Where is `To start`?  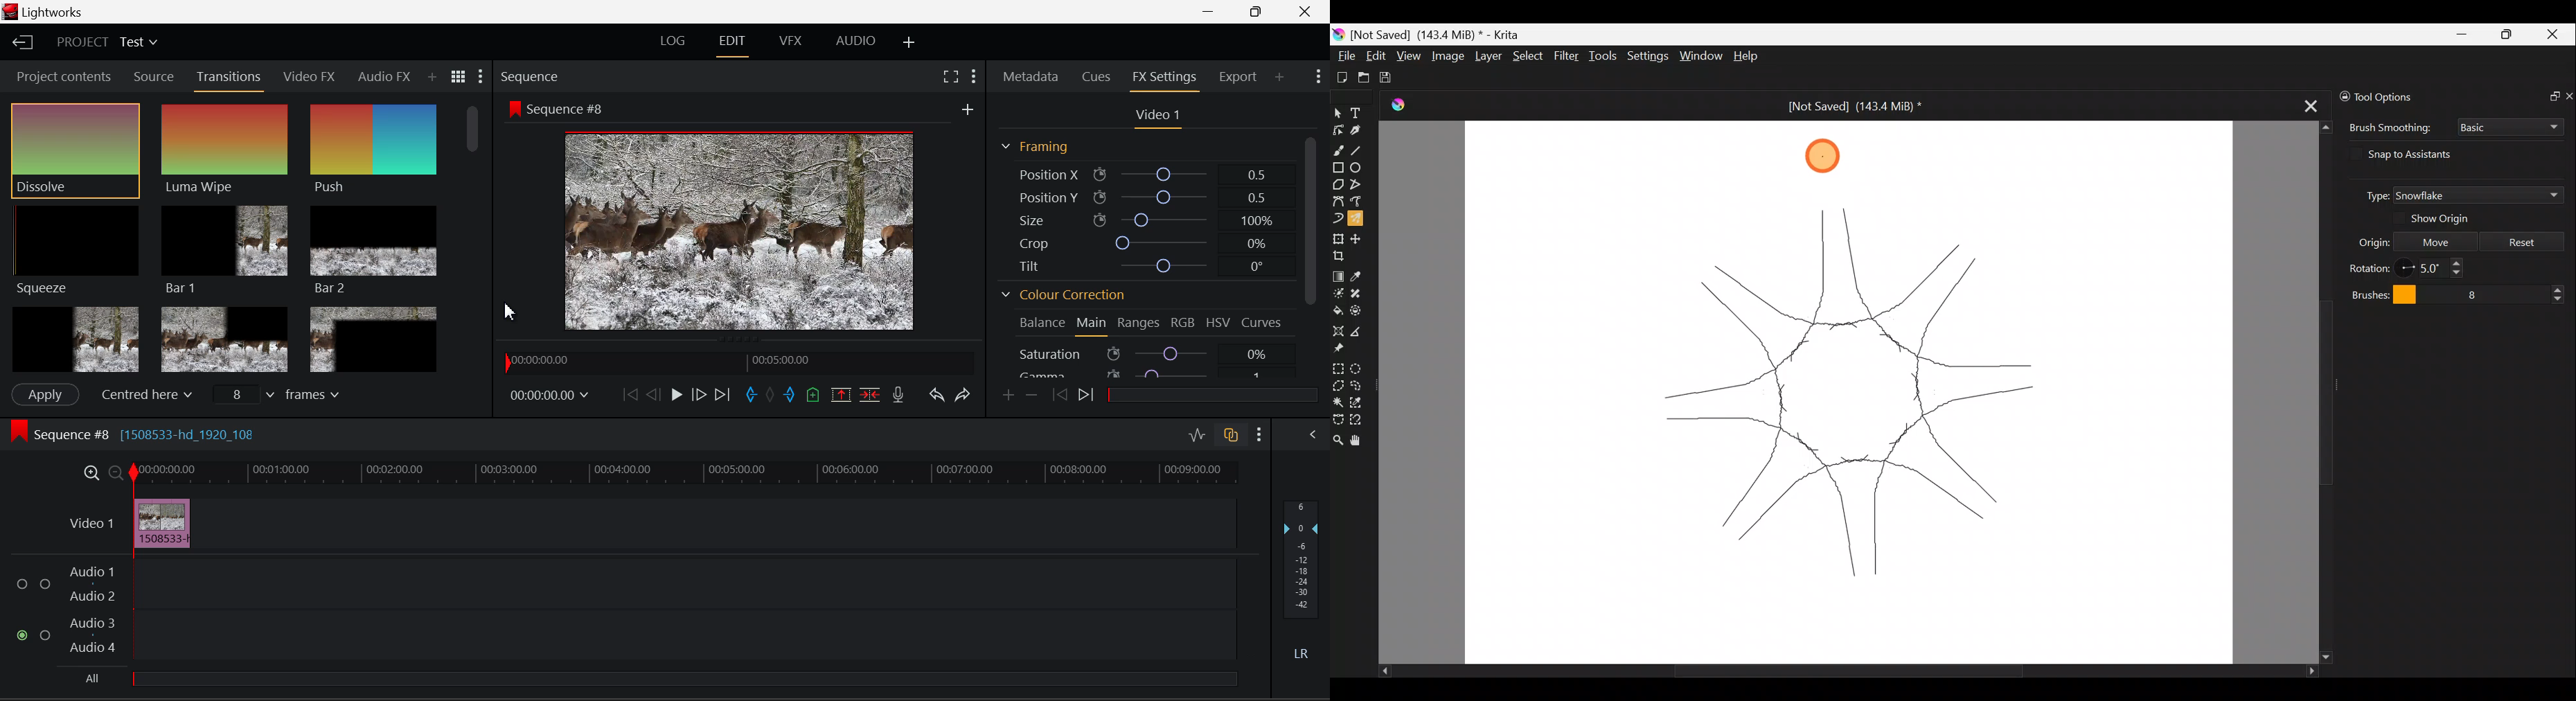
To start is located at coordinates (628, 395).